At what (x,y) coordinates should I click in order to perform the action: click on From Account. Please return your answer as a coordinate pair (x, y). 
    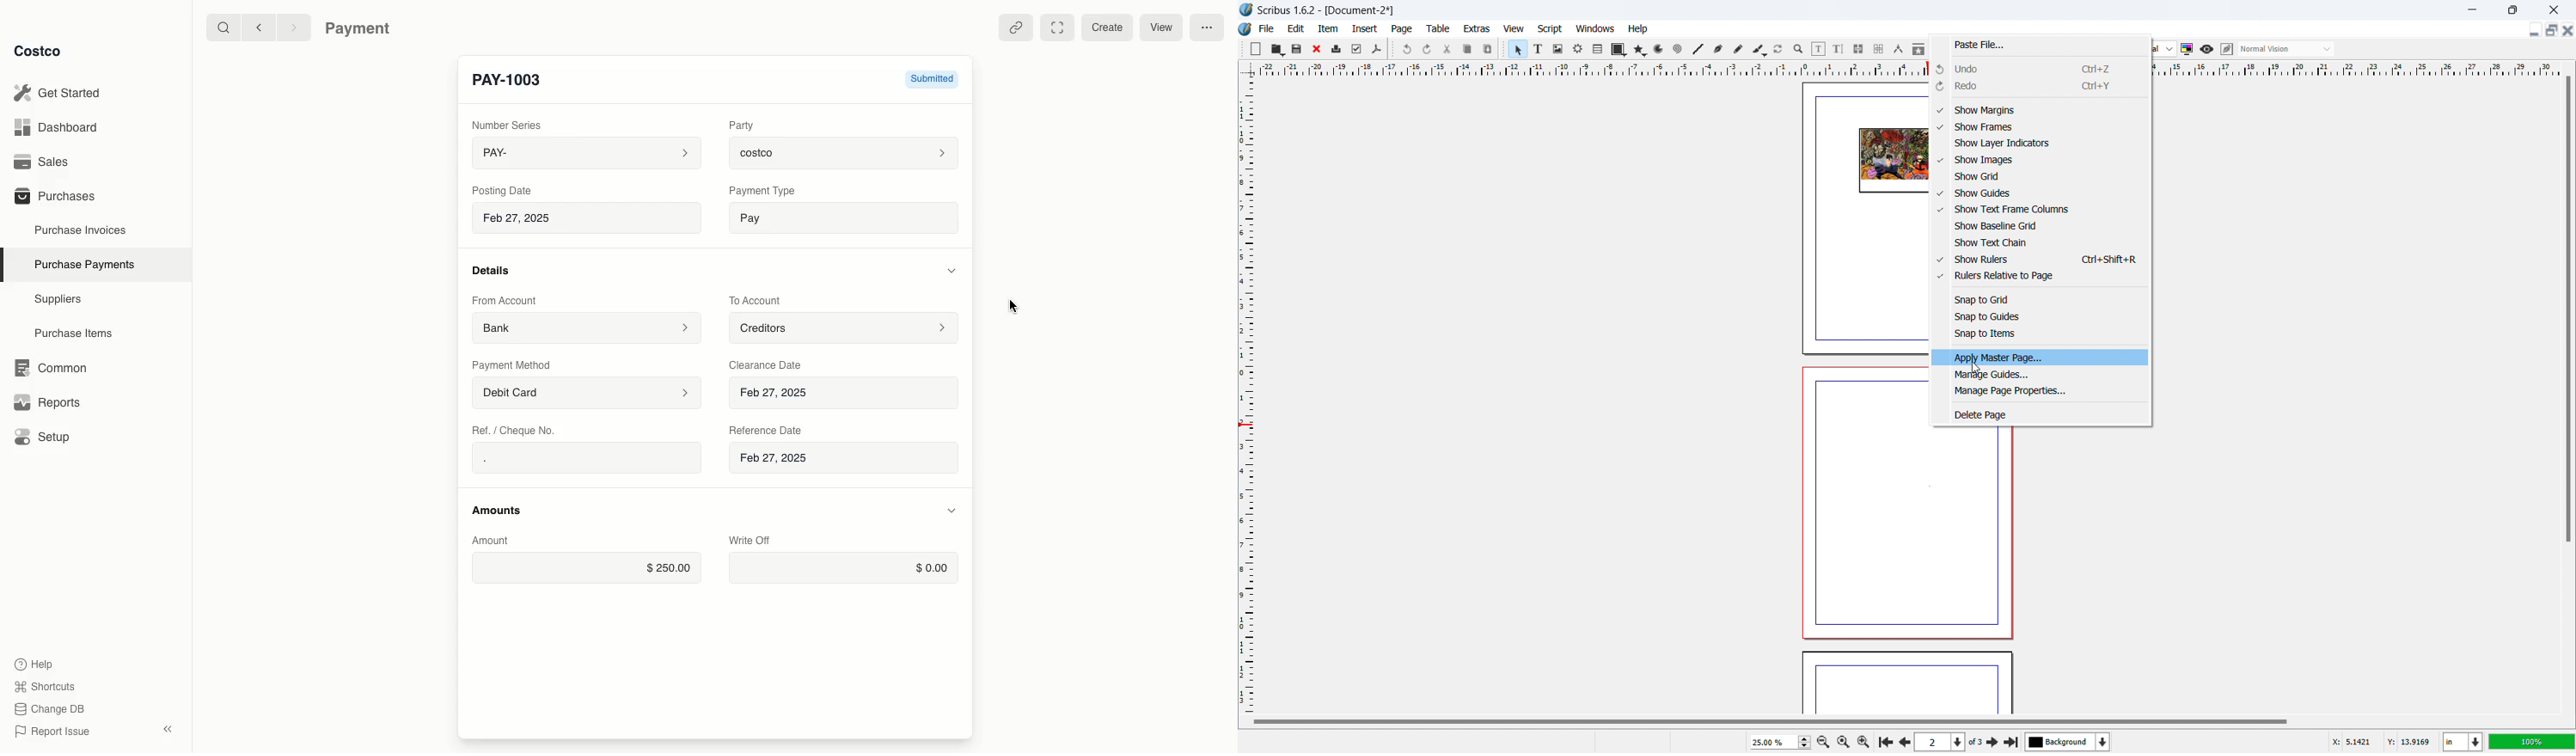
    Looking at the image, I should click on (505, 300).